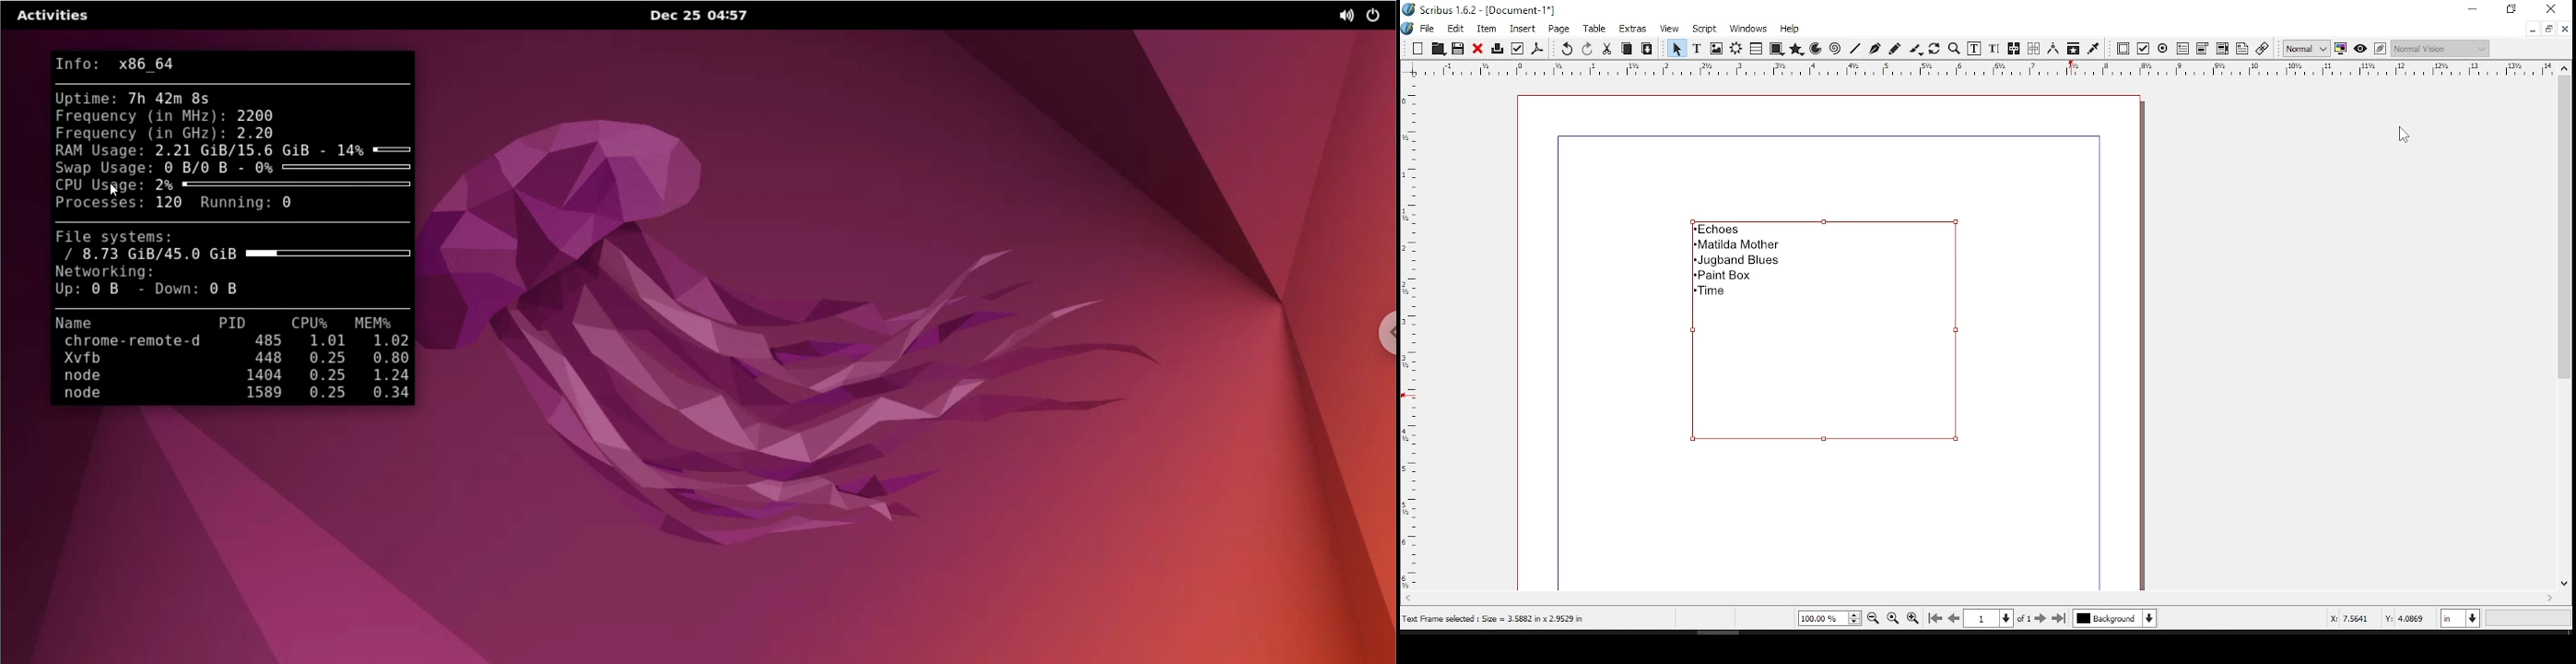 This screenshot has width=2576, height=672. I want to click on spiral, so click(1834, 50).